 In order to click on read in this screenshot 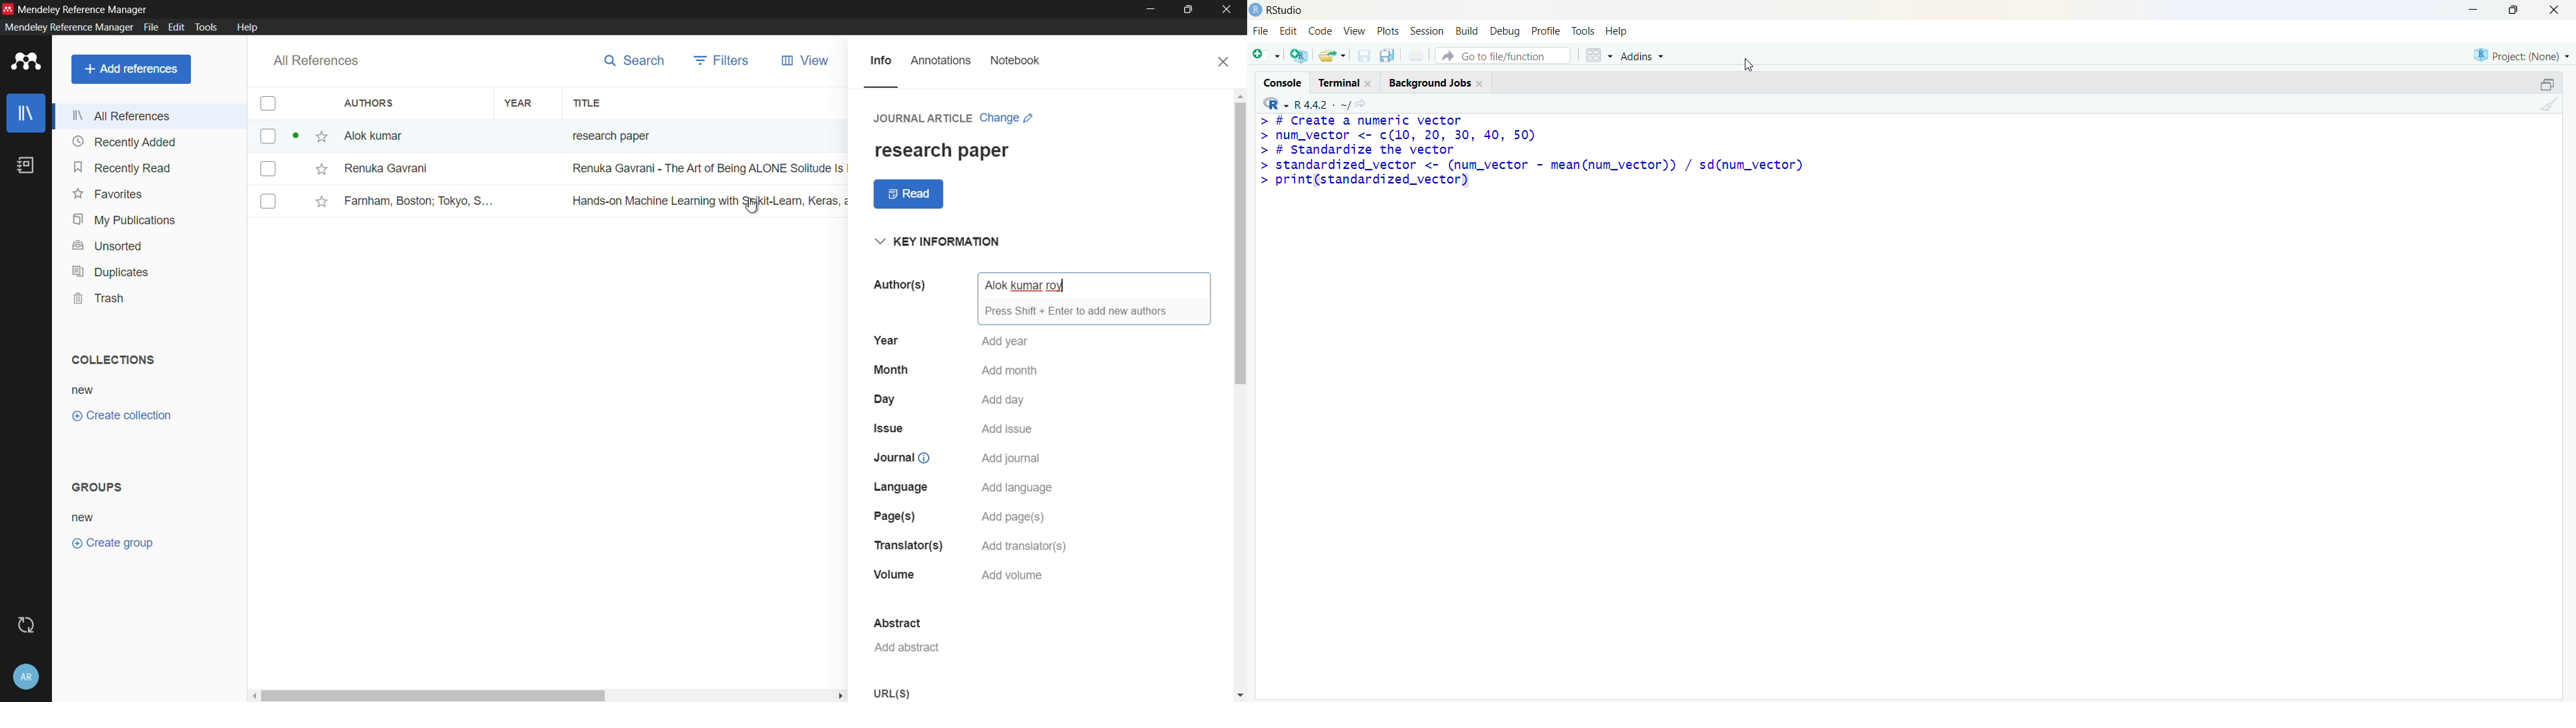, I will do `click(910, 194)`.